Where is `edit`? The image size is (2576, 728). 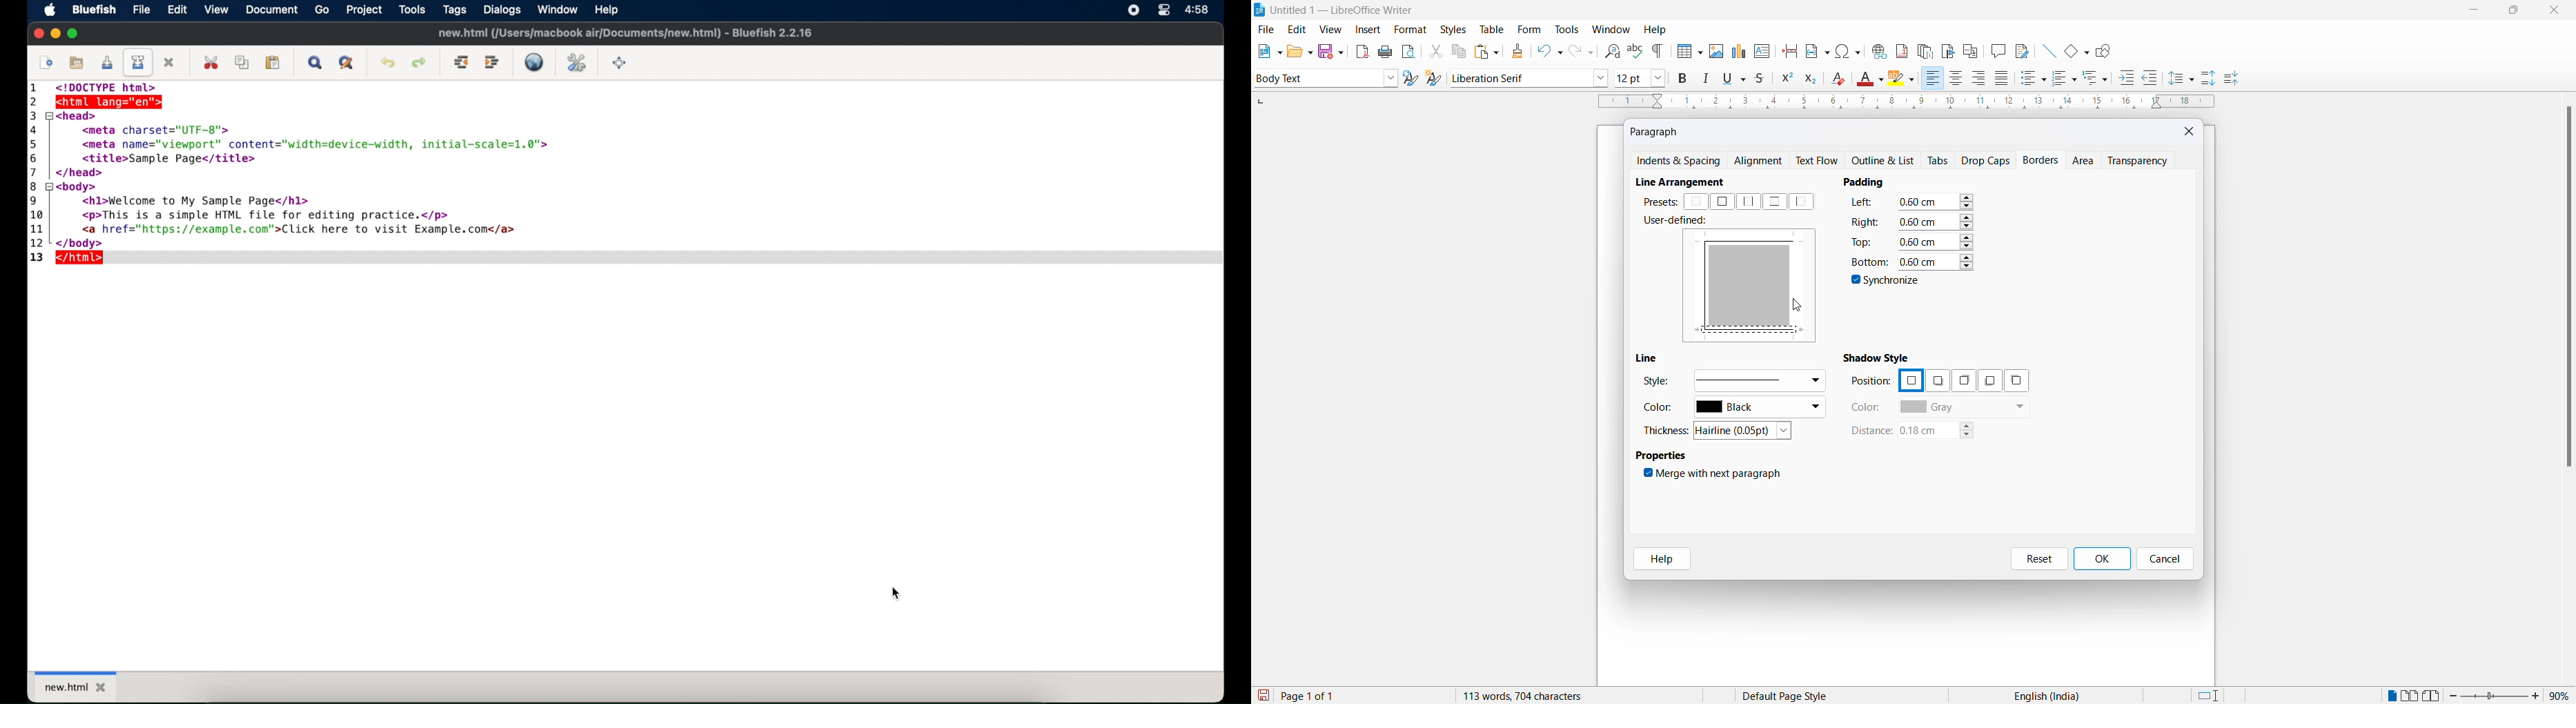 edit is located at coordinates (178, 9).